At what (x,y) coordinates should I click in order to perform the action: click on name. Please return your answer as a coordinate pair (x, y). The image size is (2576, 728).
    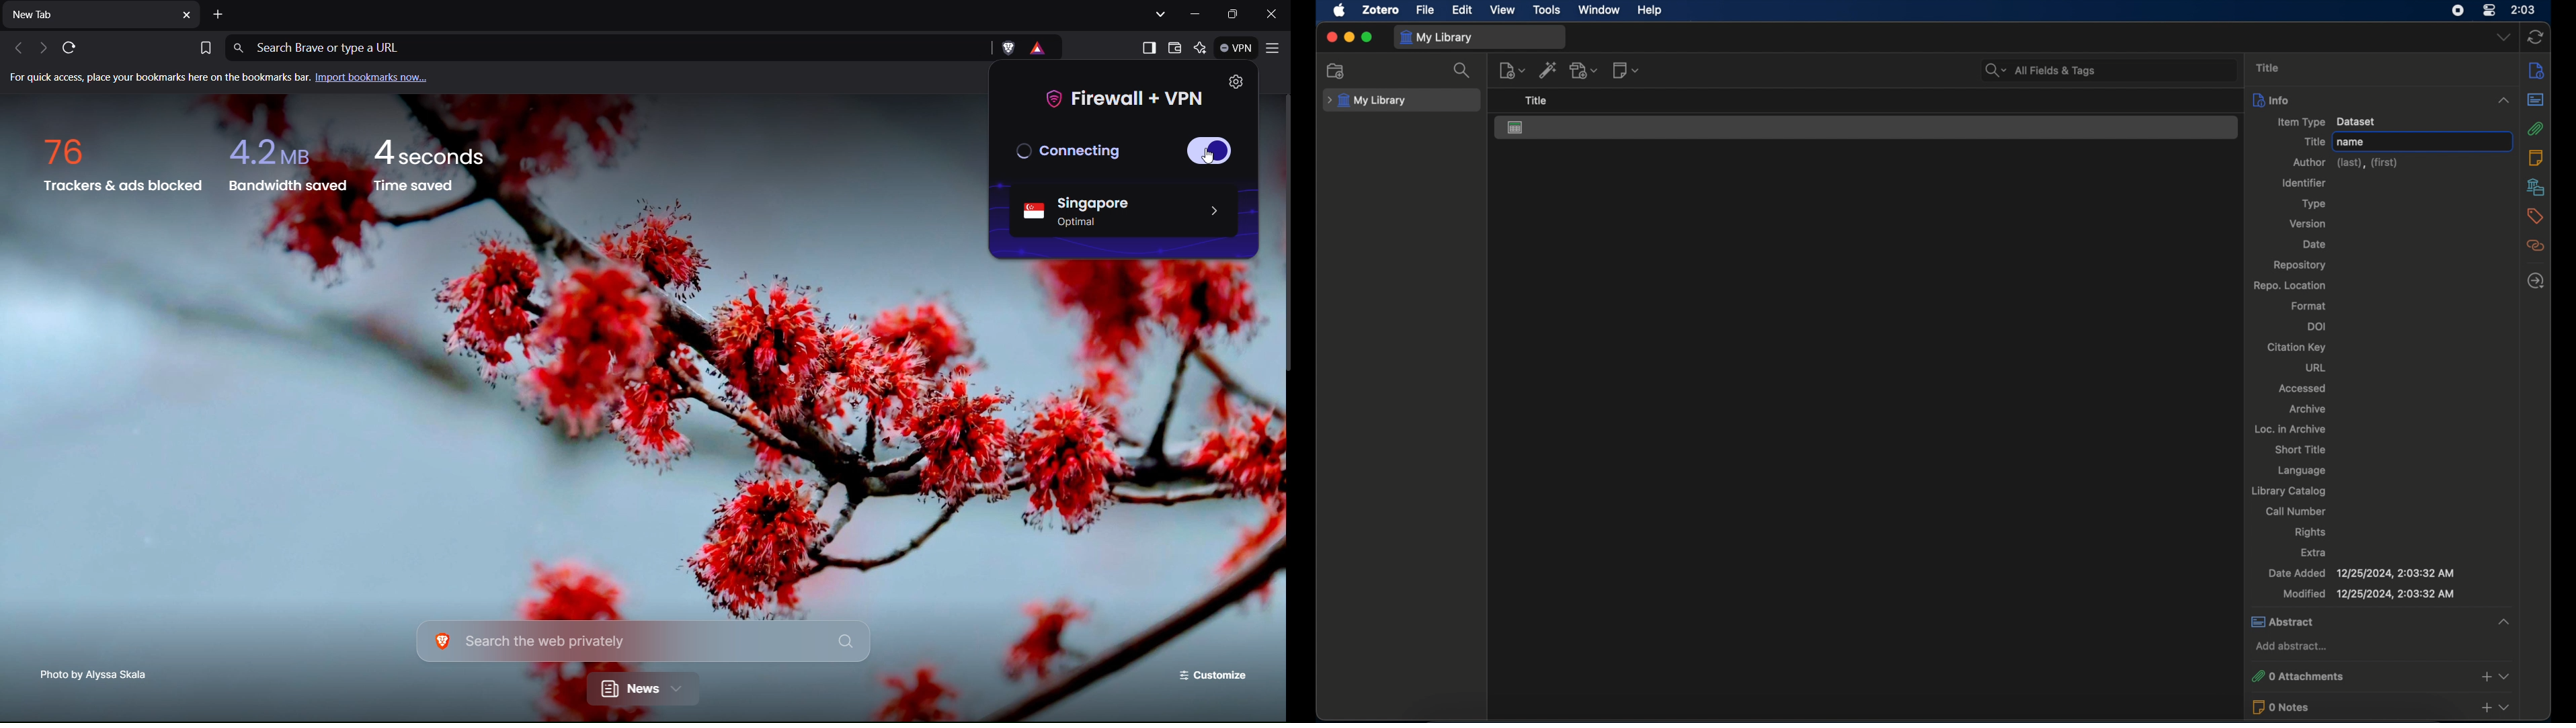
    Looking at the image, I should click on (2352, 143).